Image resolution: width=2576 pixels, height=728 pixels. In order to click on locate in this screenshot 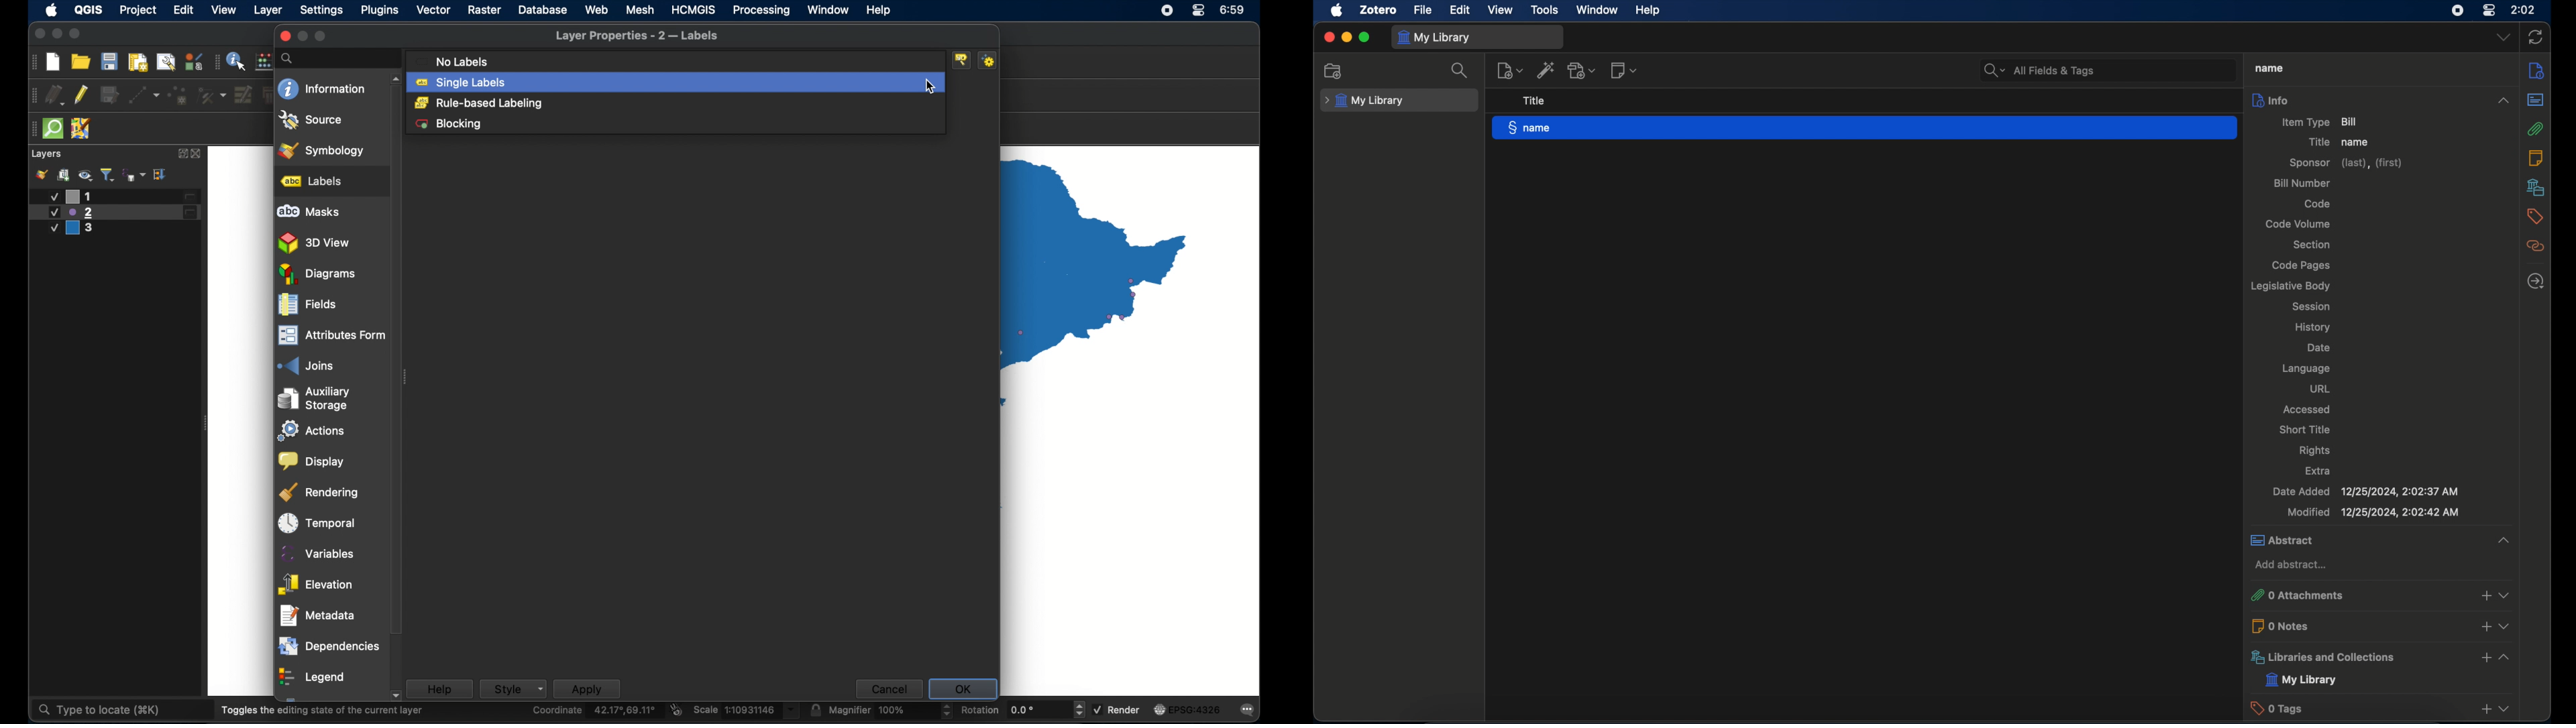, I will do `click(2537, 281)`.